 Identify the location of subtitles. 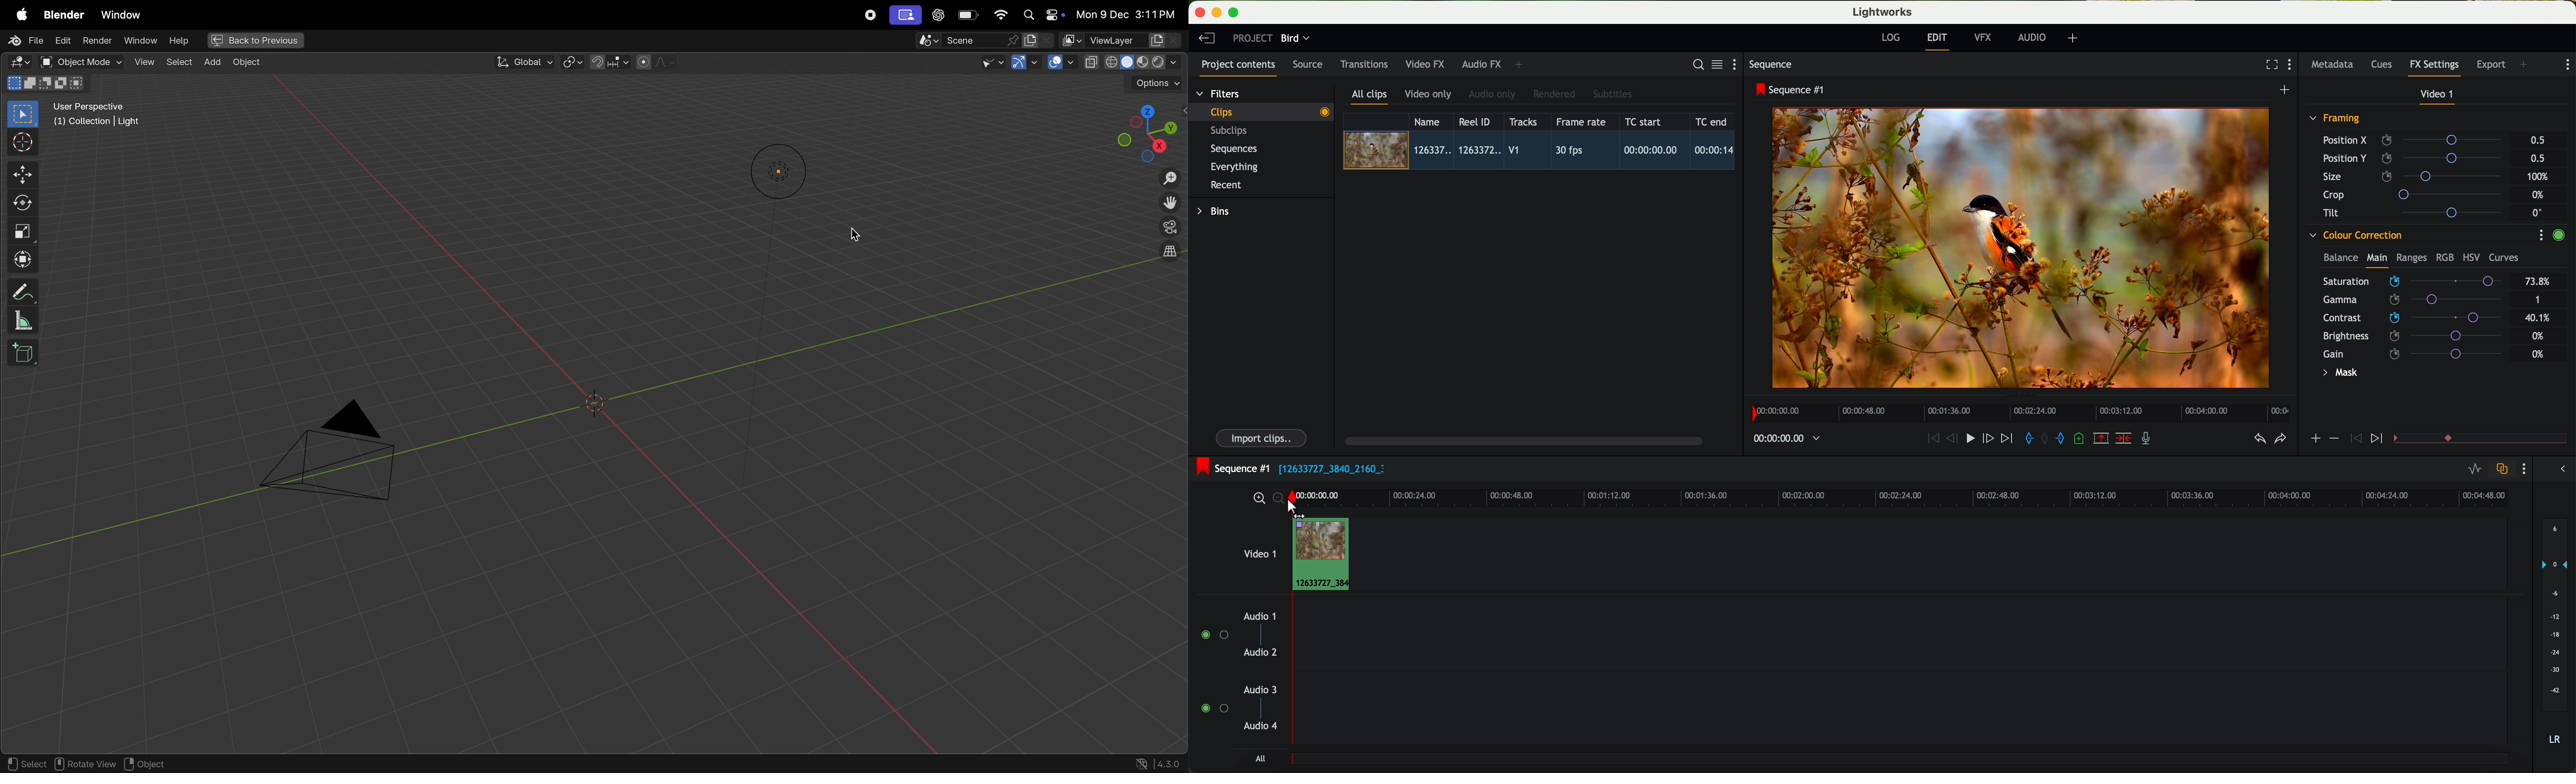
(1611, 95).